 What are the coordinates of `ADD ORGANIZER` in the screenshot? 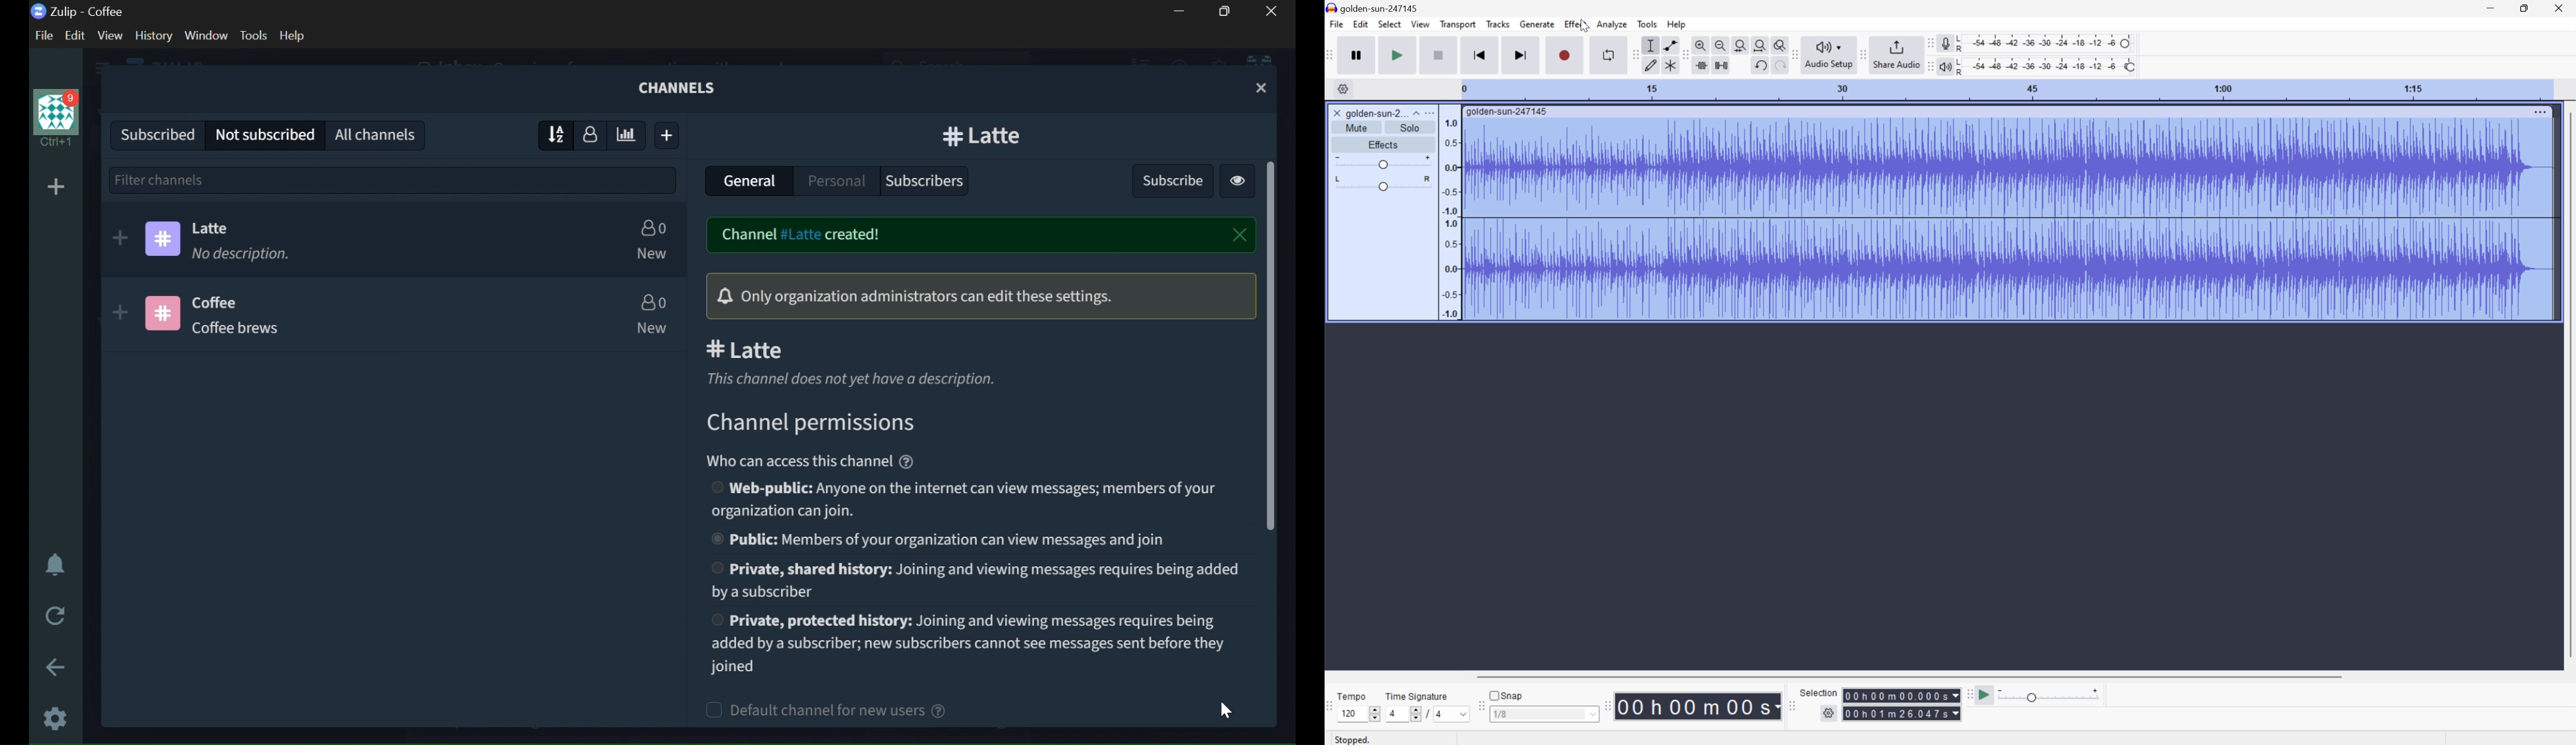 It's located at (55, 188).